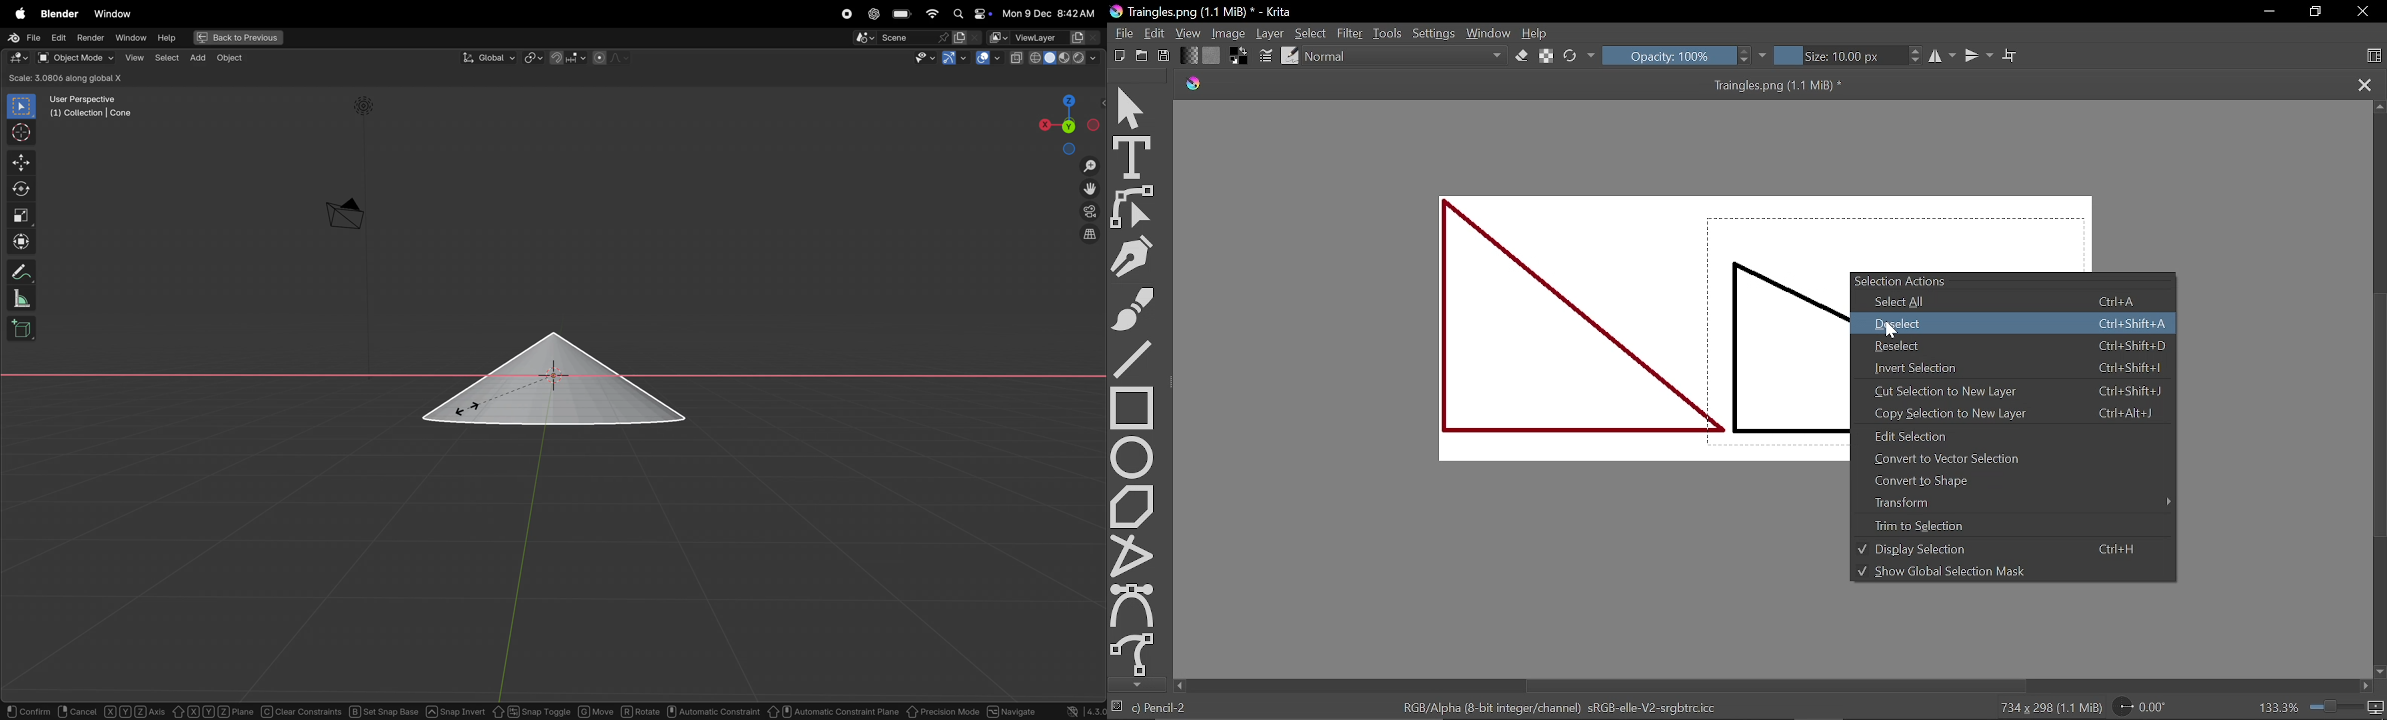 The width and height of the screenshot is (2408, 728). What do you see at coordinates (847, 14) in the screenshot?
I see `record` at bounding box center [847, 14].